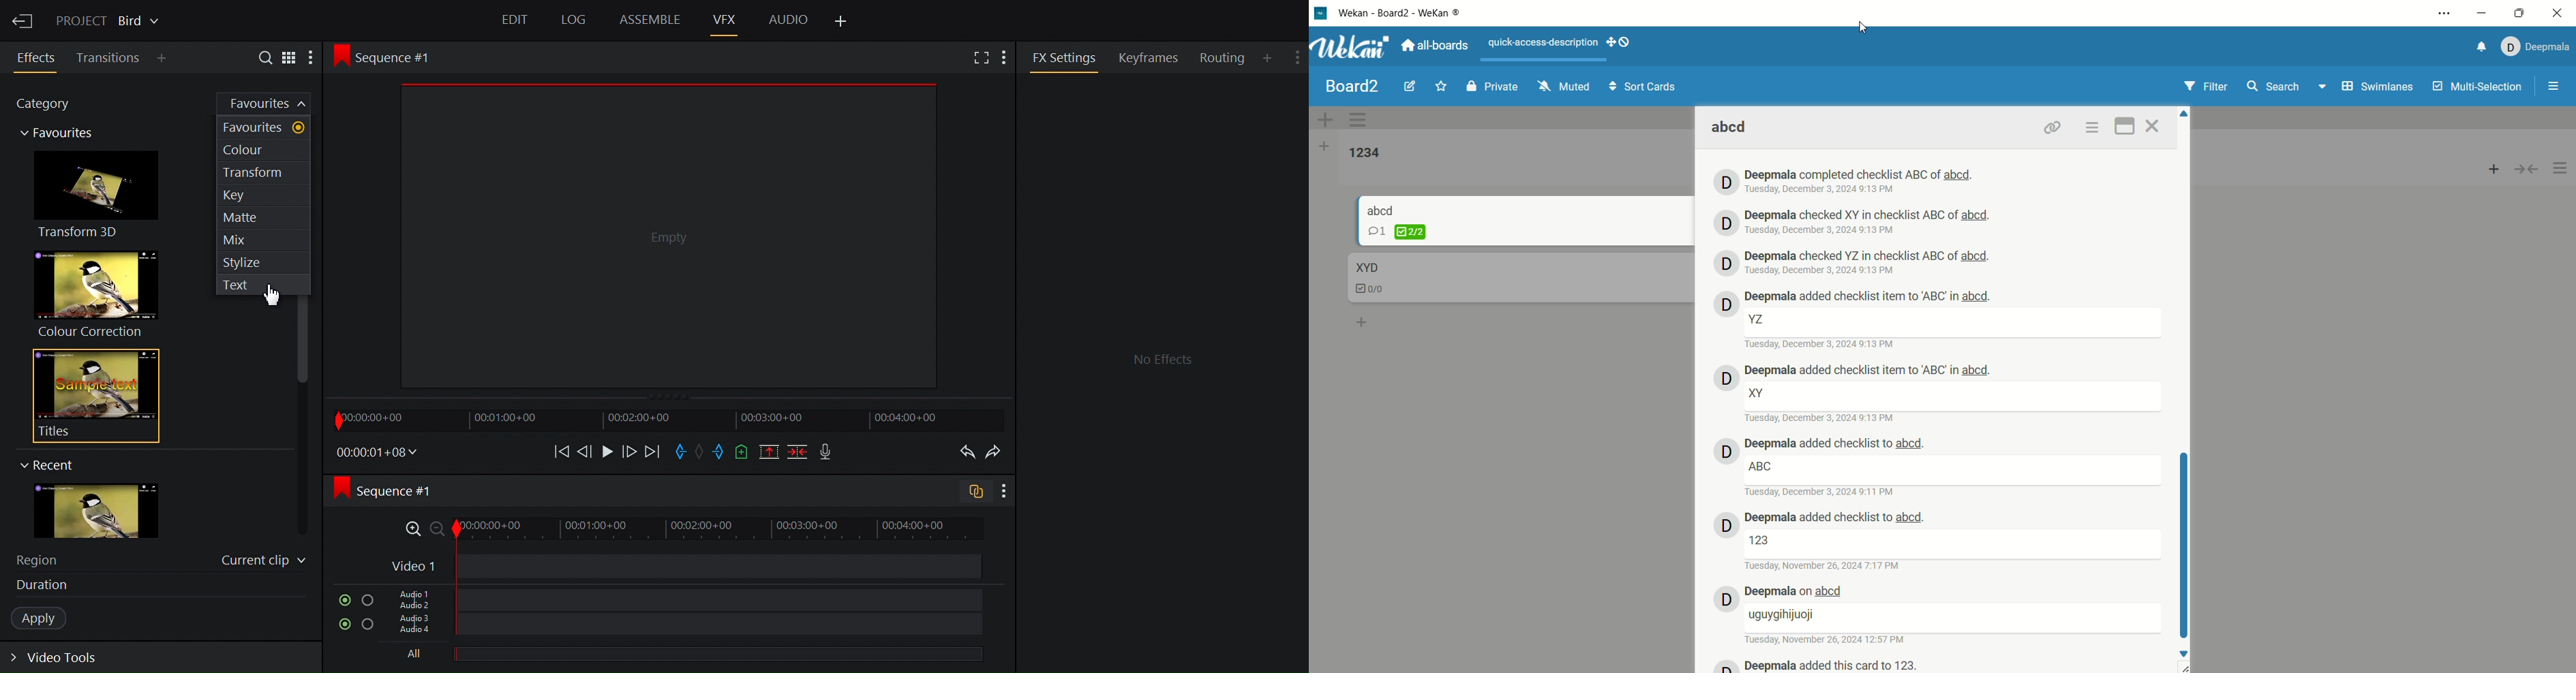 The height and width of the screenshot is (700, 2576). Describe the element at coordinates (1435, 44) in the screenshot. I see `all boards` at that location.